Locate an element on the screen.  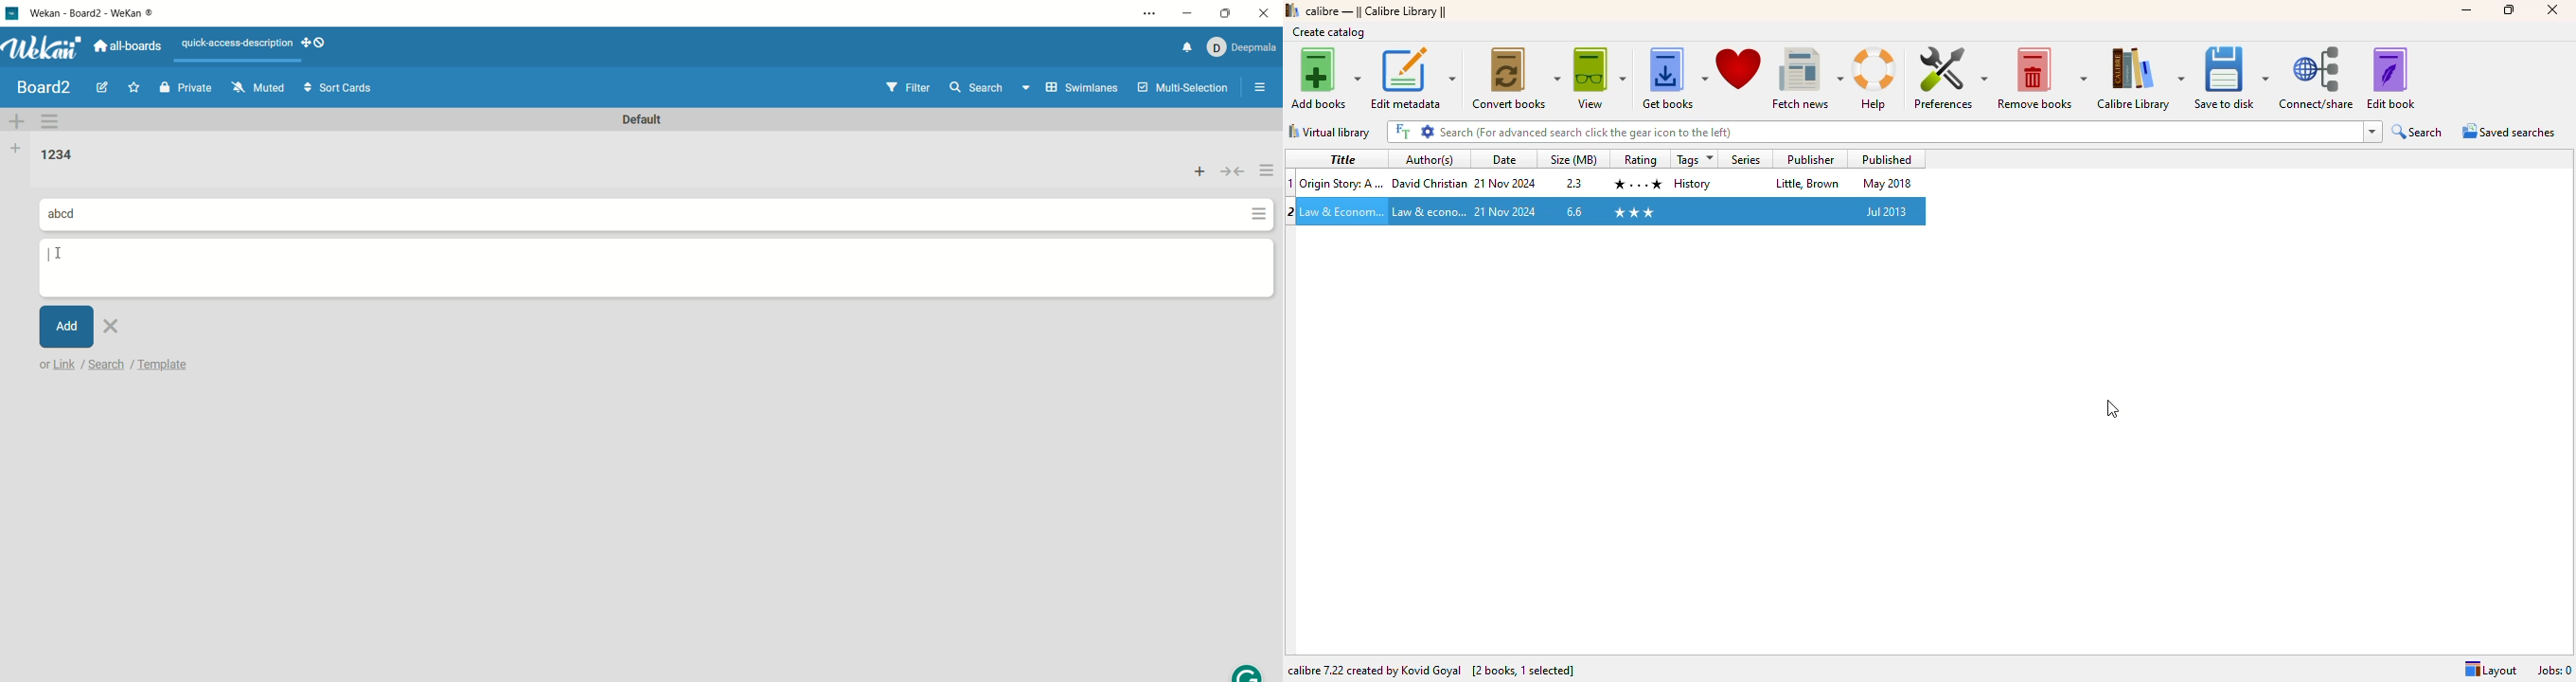
settings is located at coordinates (1428, 132).